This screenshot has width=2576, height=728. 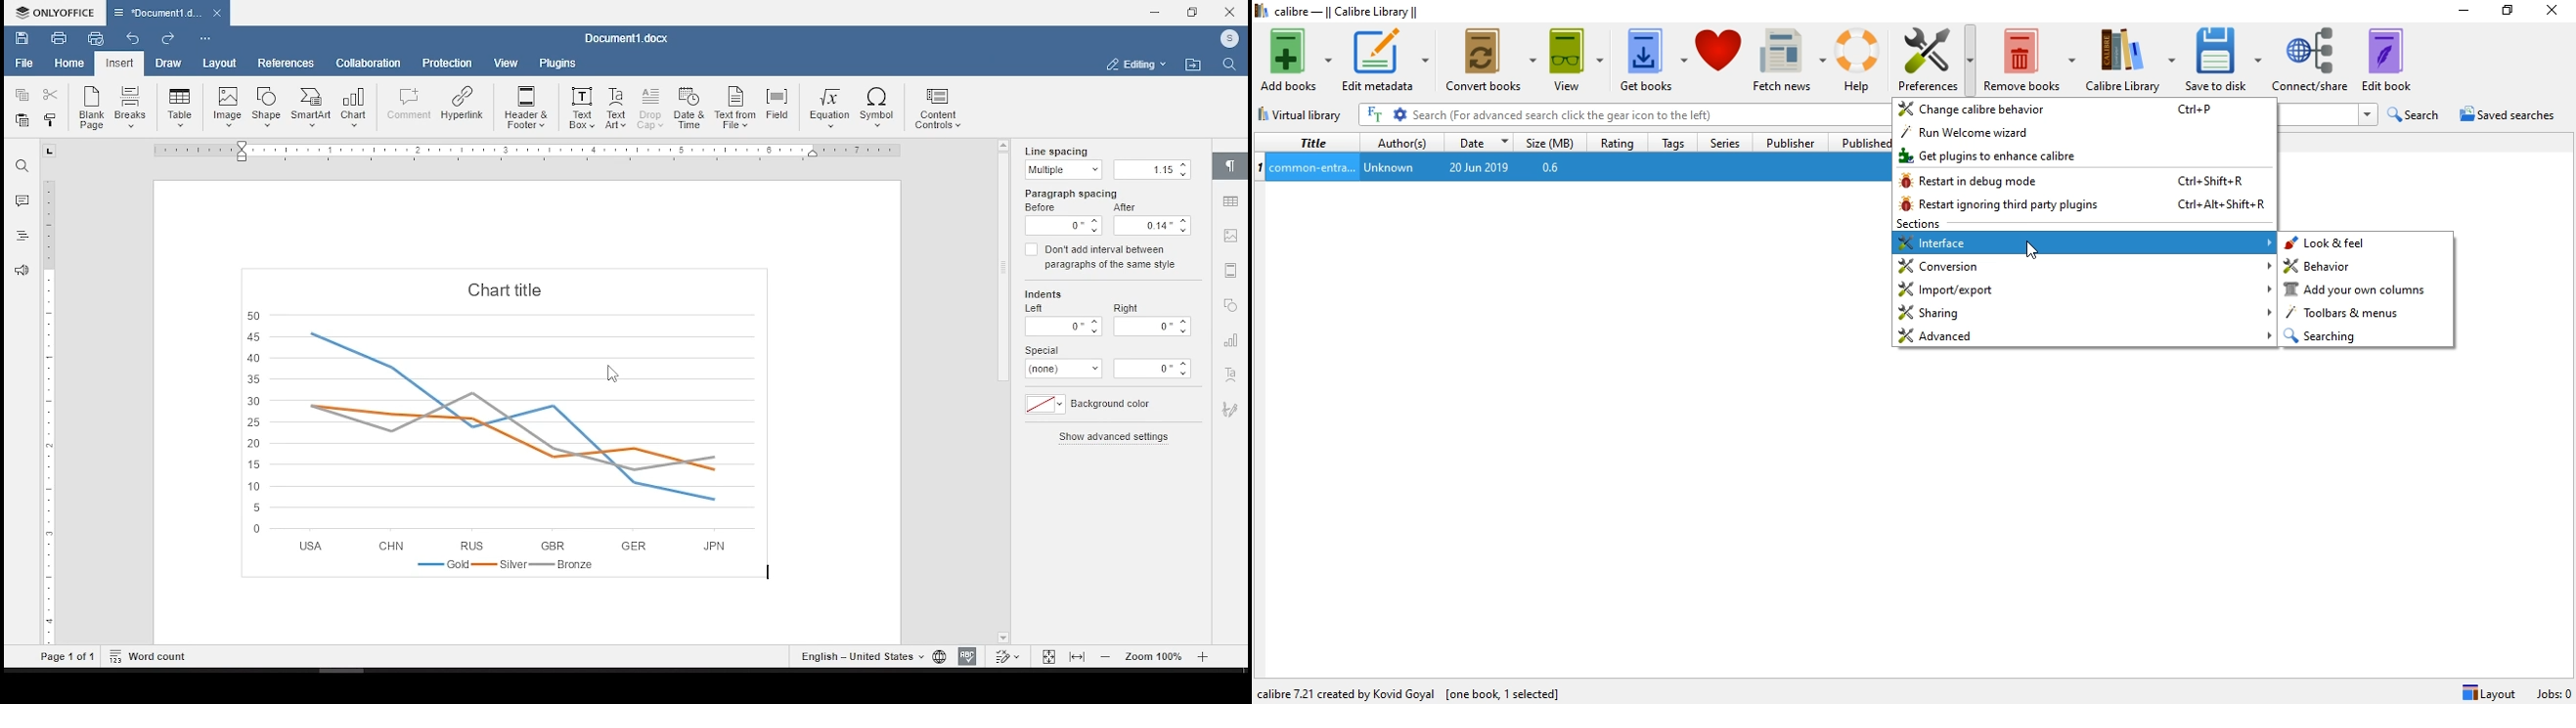 What do you see at coordinates (1619, 140) in the screenshot?
I see `Rating` at bounding box center [1619, 140].